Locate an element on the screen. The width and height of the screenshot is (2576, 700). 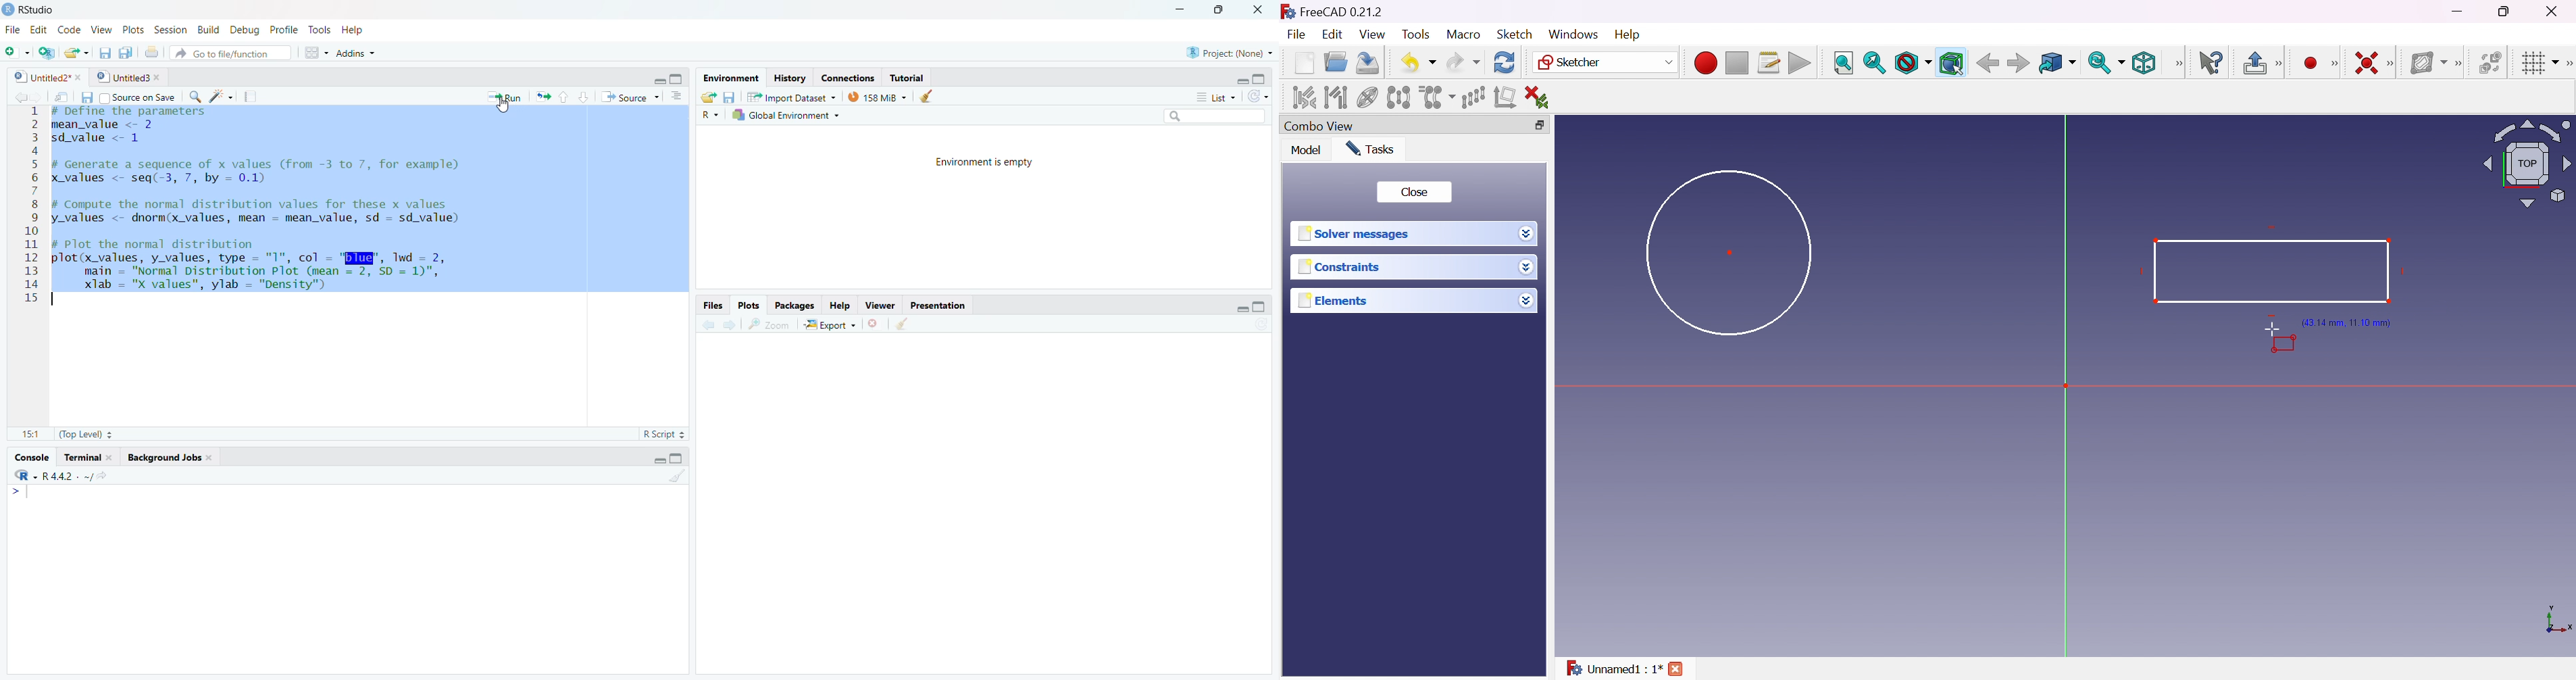
Viewer is located at coordinates (881, 305).